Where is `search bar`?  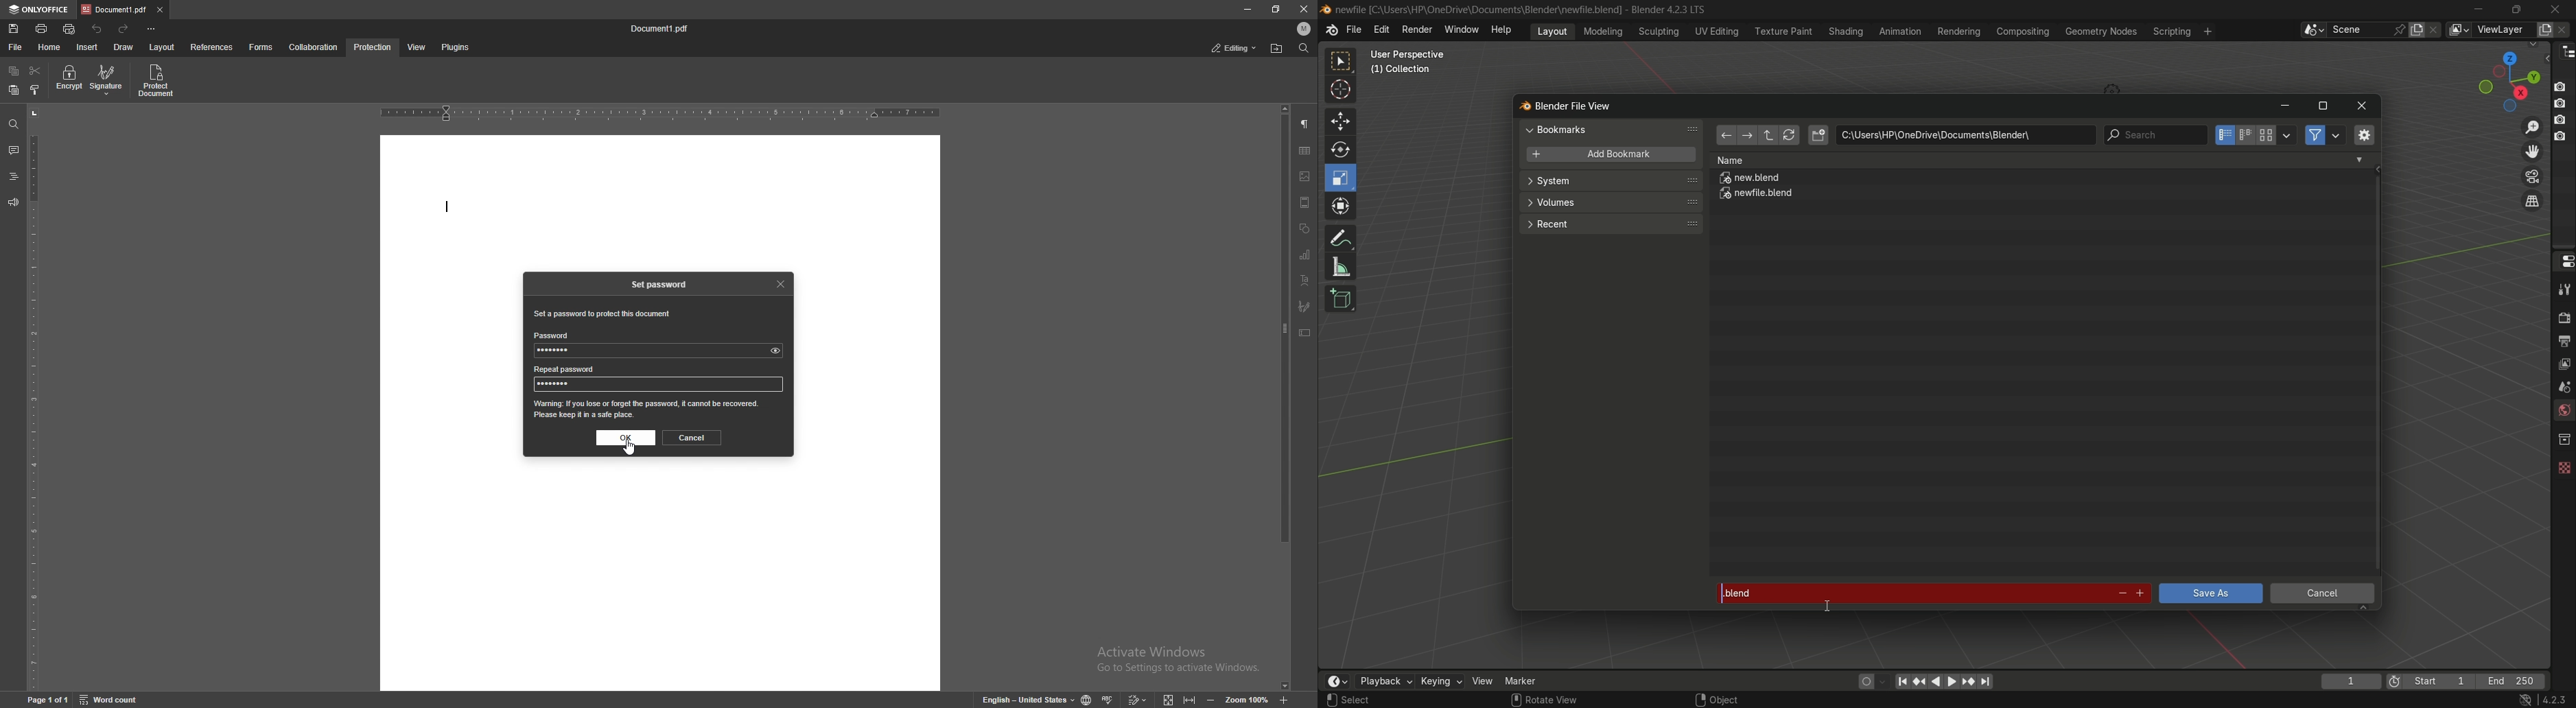 search bar is located at coordinates (2155, 135).